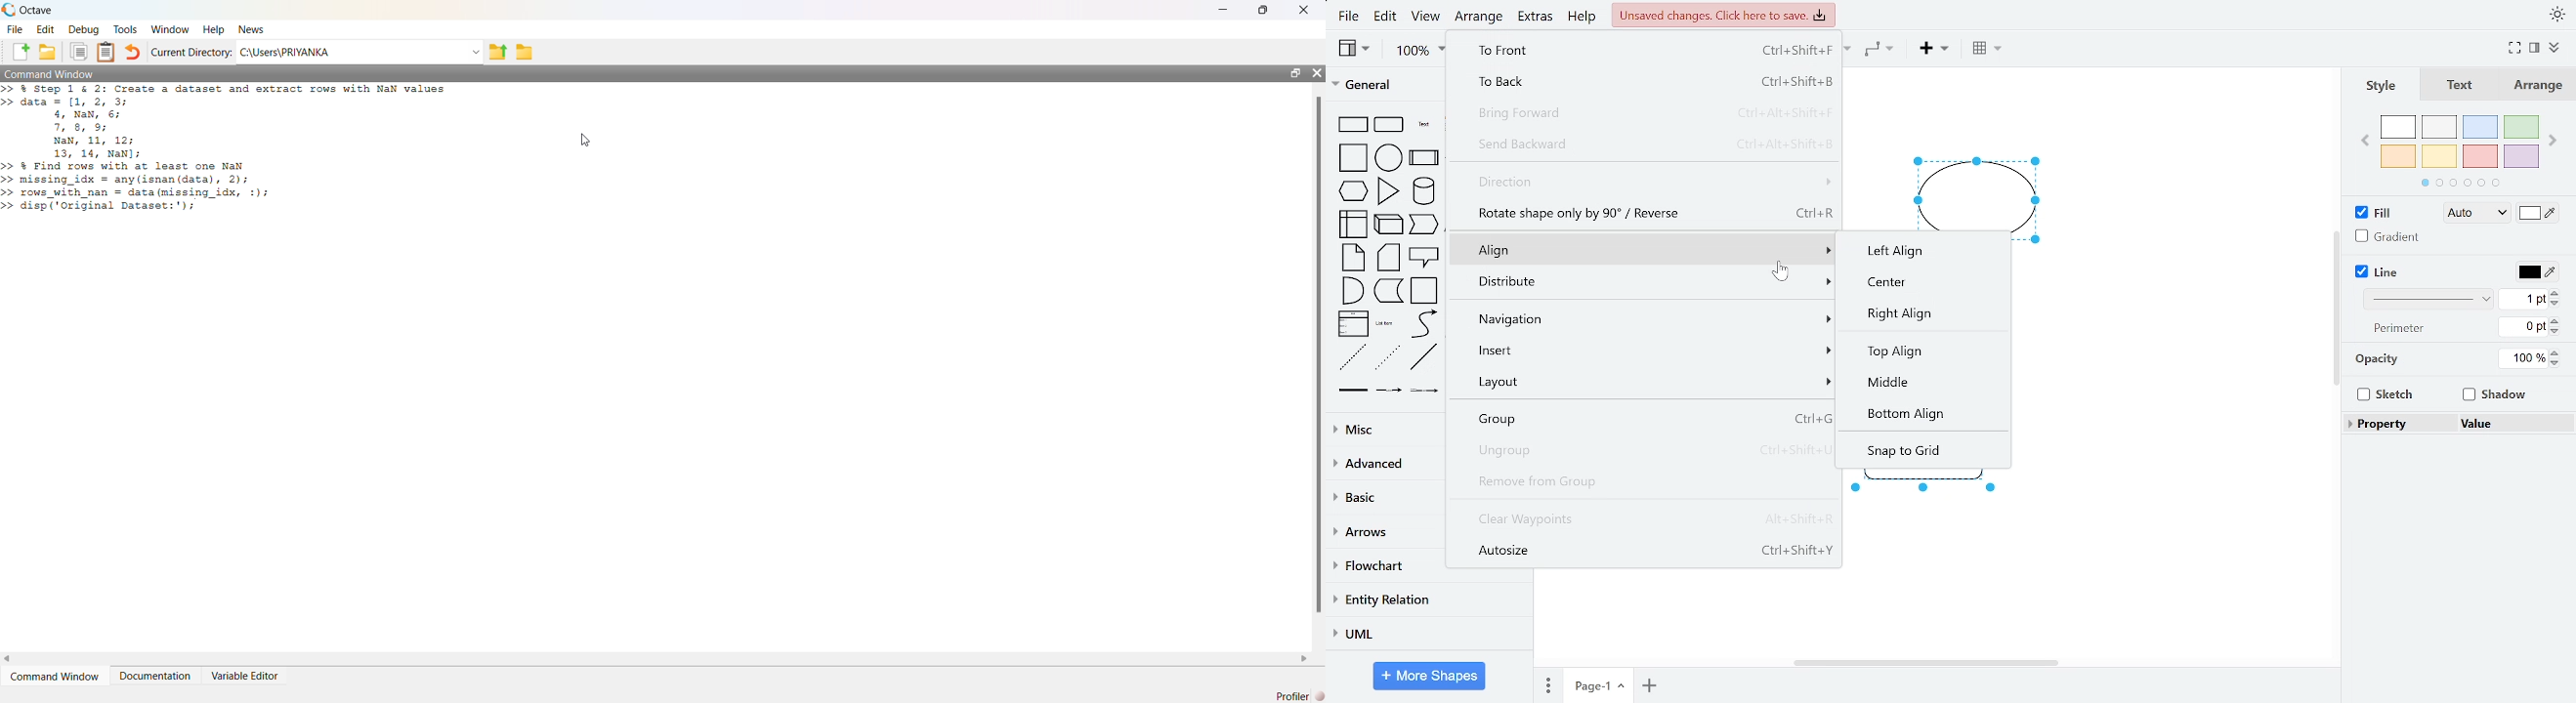  I want to click on Ungroup, so click(1645, 450).